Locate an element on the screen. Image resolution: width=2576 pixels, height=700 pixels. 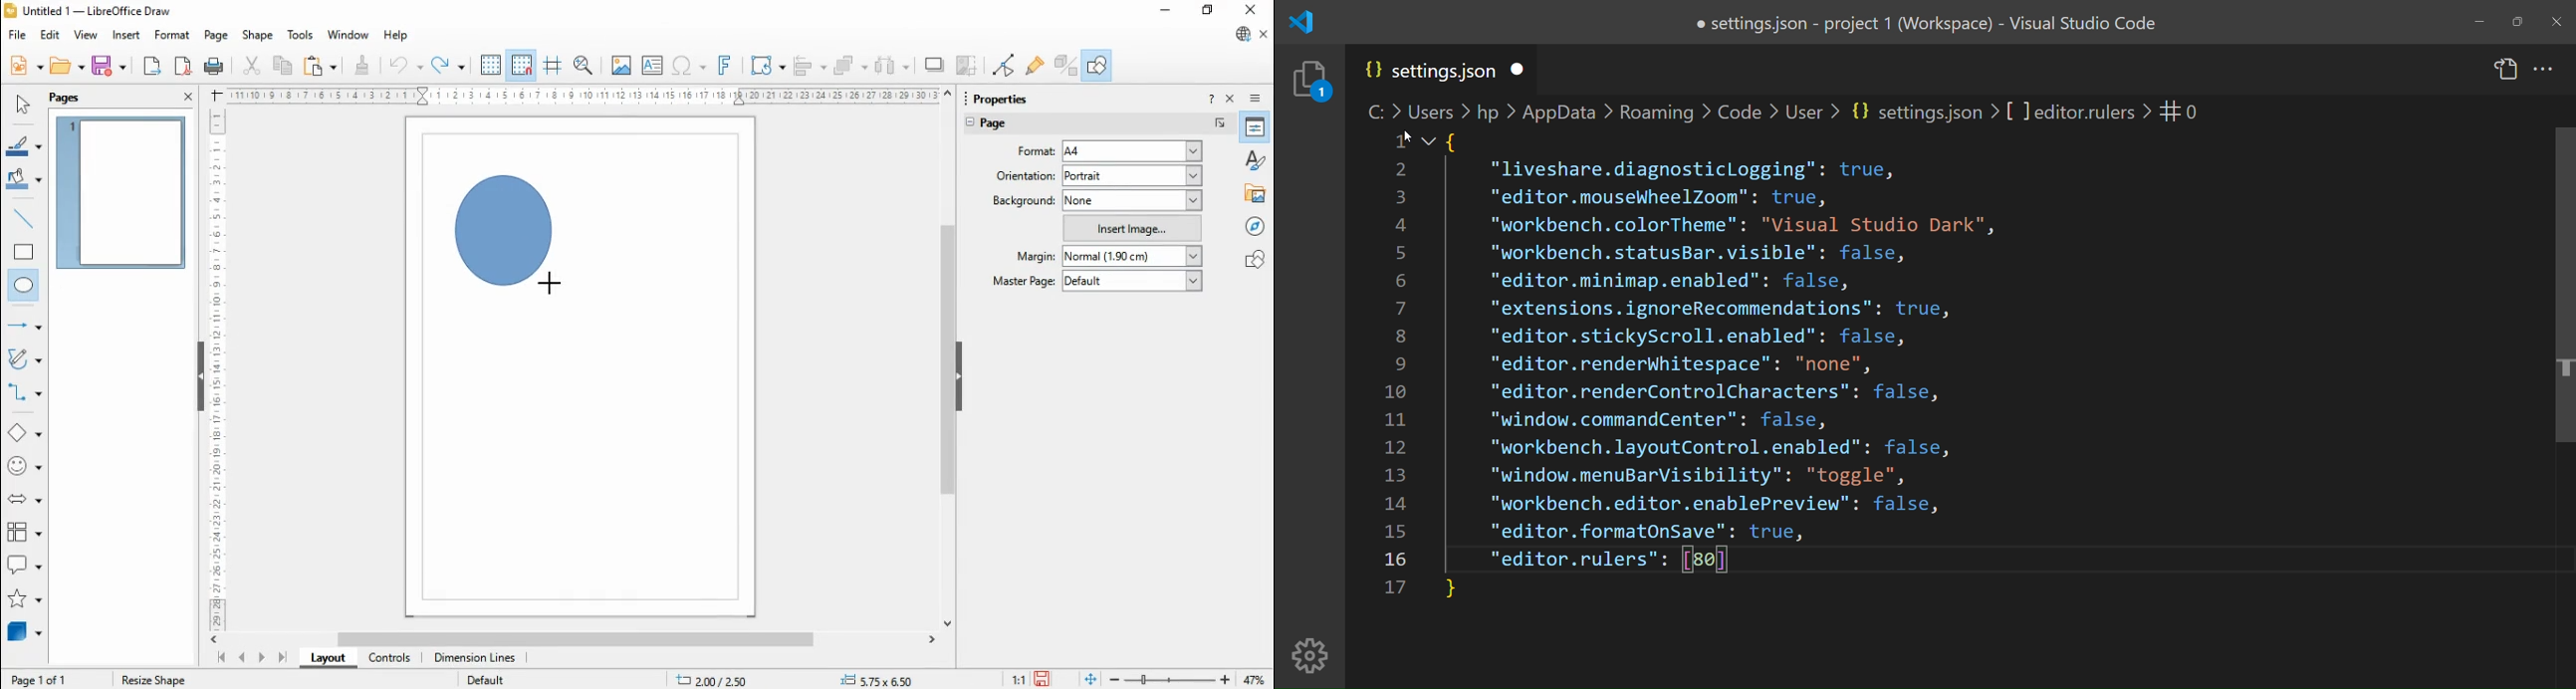
margin is located at coordinates (1035, 256).